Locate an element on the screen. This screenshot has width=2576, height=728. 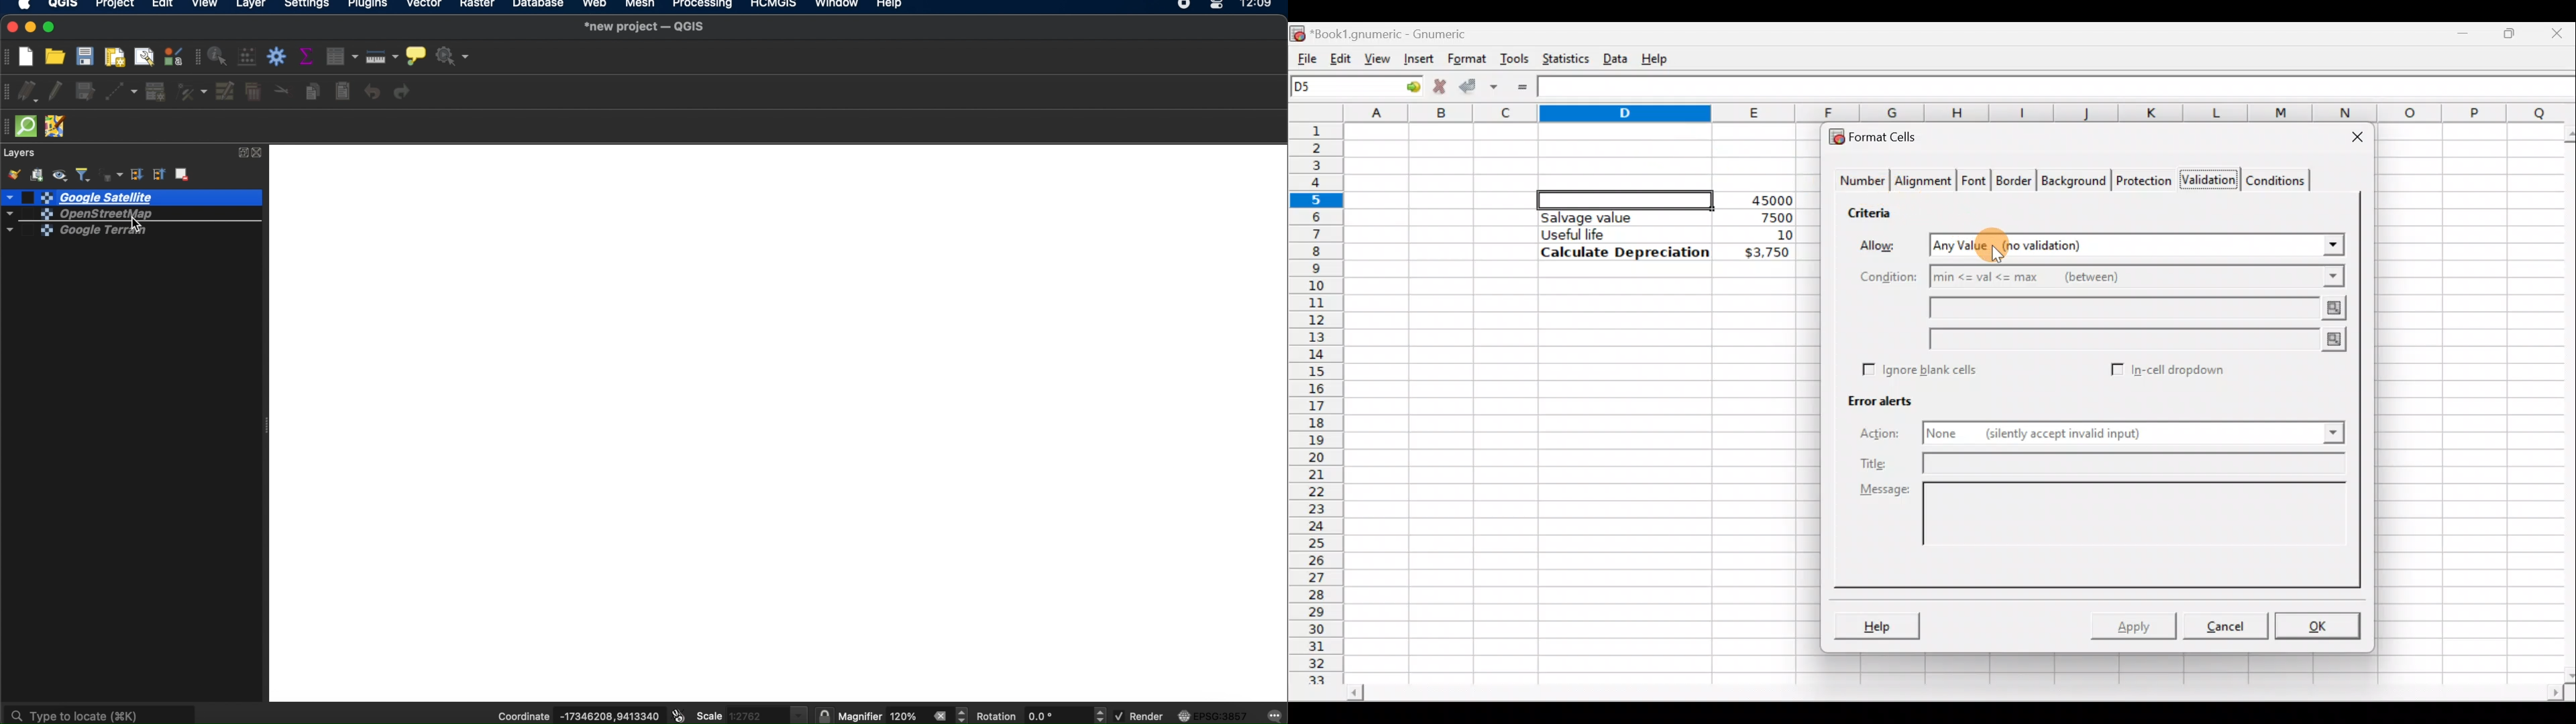
Title is located at coordinates (2110, 465).